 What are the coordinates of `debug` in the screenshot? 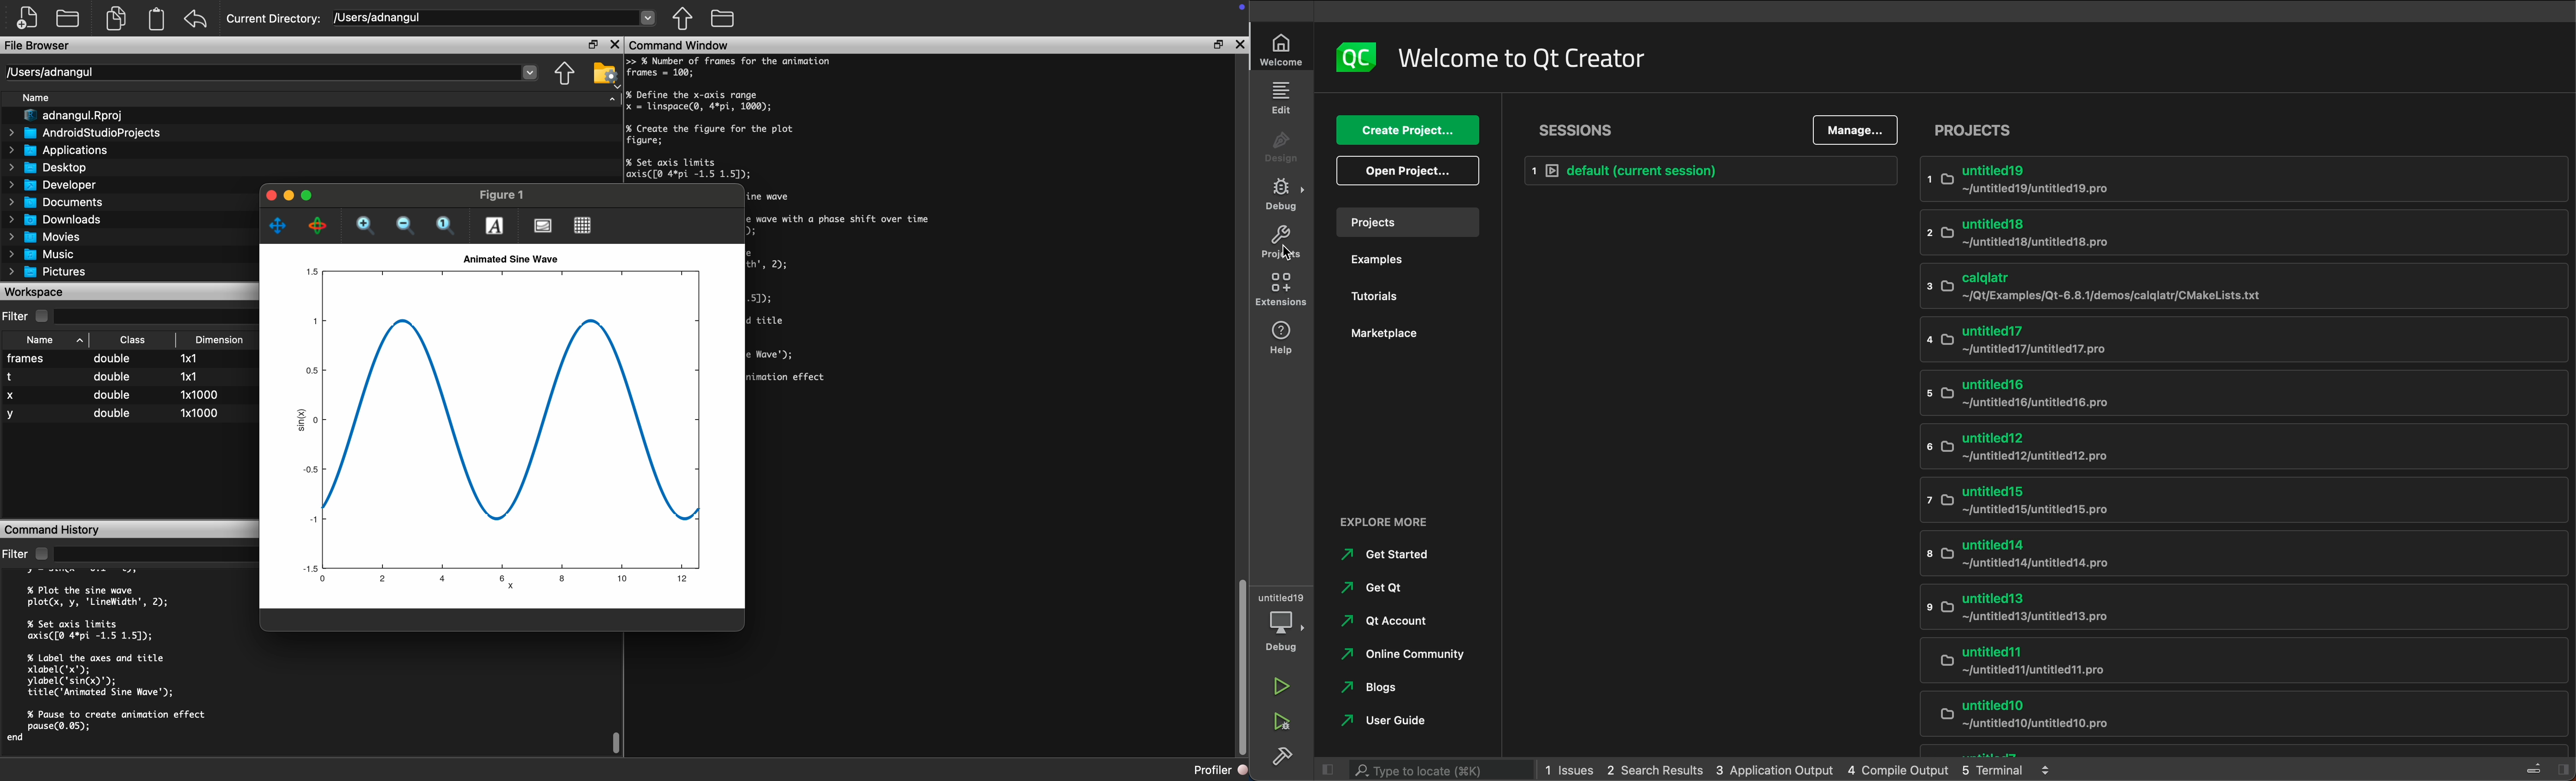 It's located at (1285, 632).